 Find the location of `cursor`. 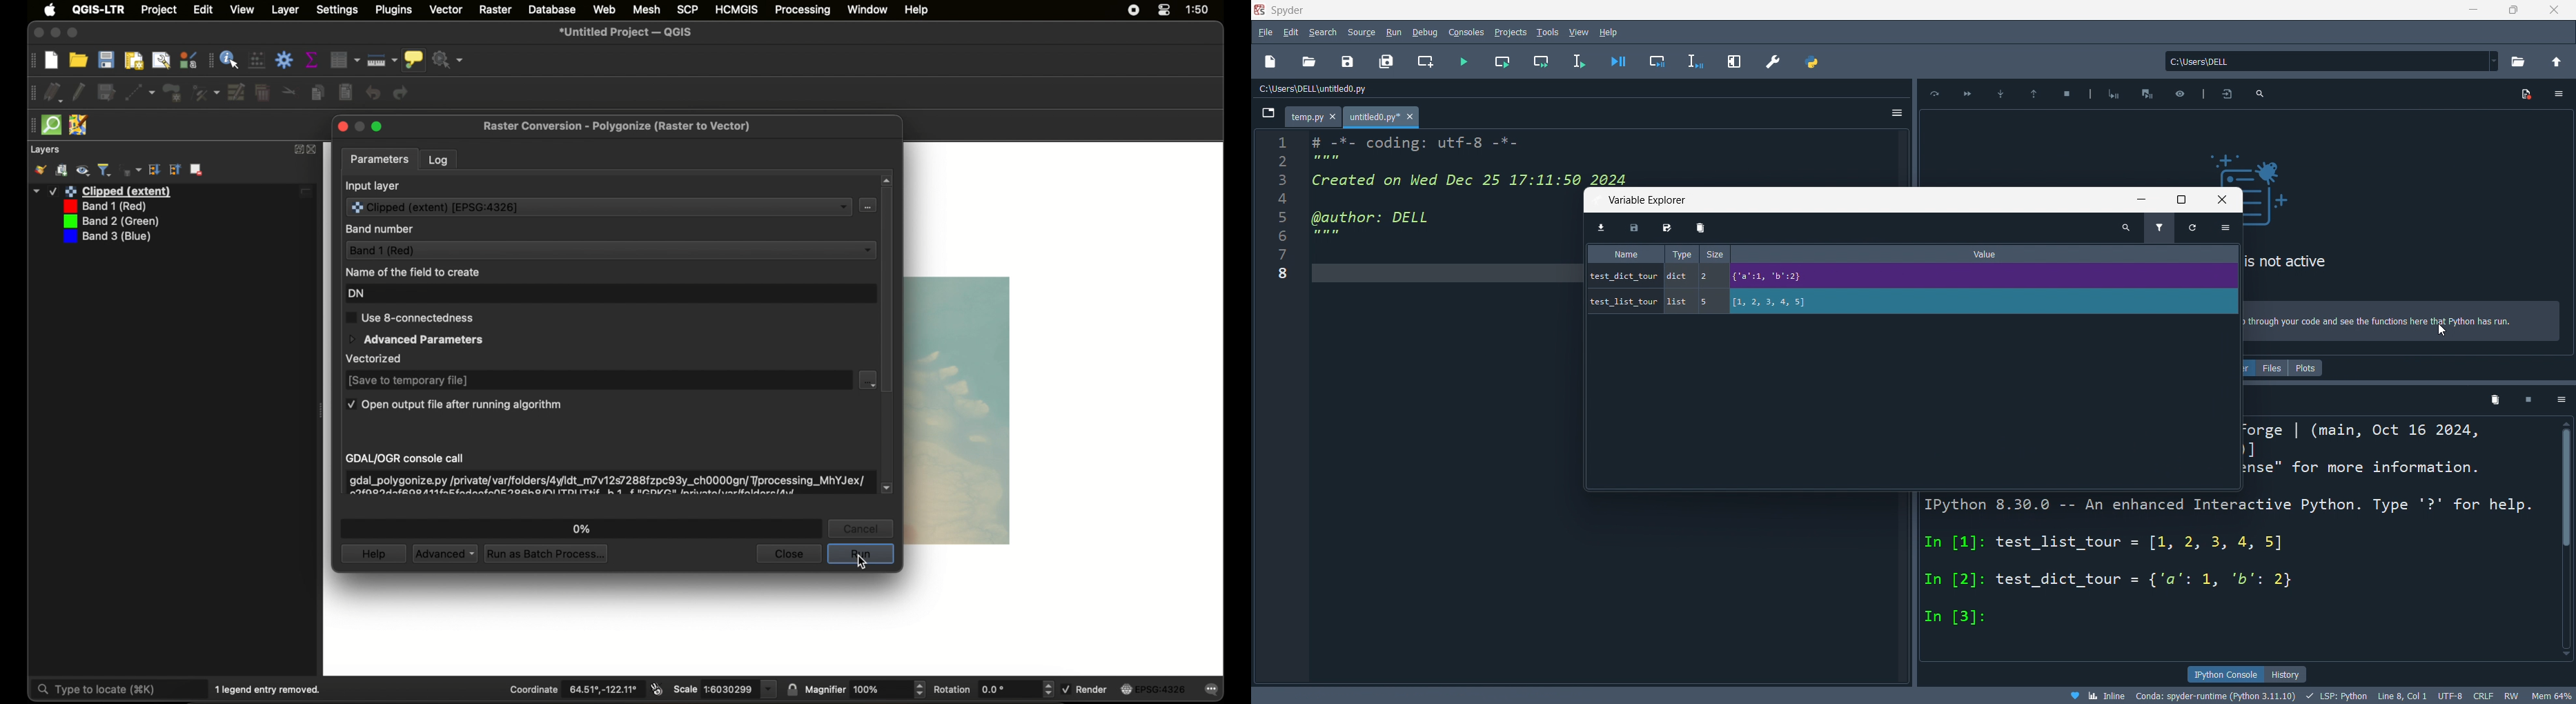

cursor is located at coordinates (863, 563).